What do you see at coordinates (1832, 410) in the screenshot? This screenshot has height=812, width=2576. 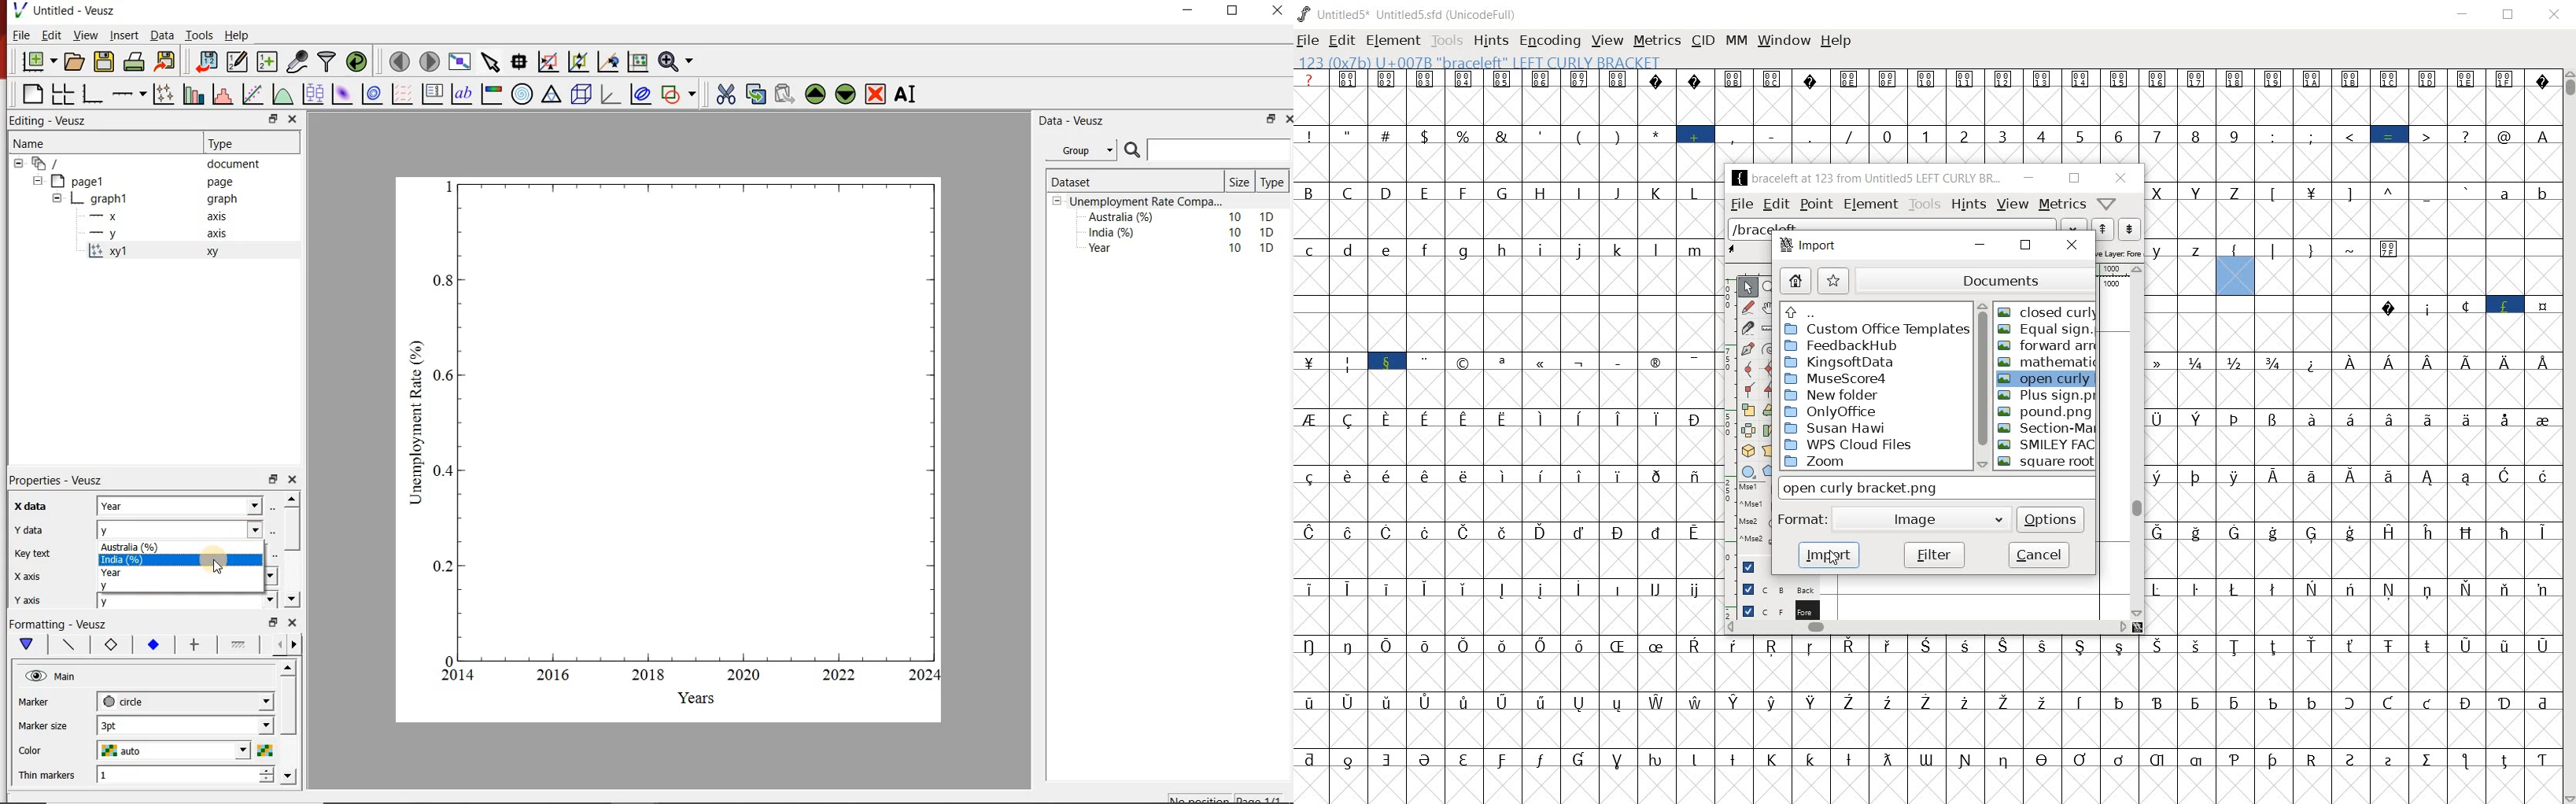 I see `onlyoffice` at bounding box center [1832, 410].